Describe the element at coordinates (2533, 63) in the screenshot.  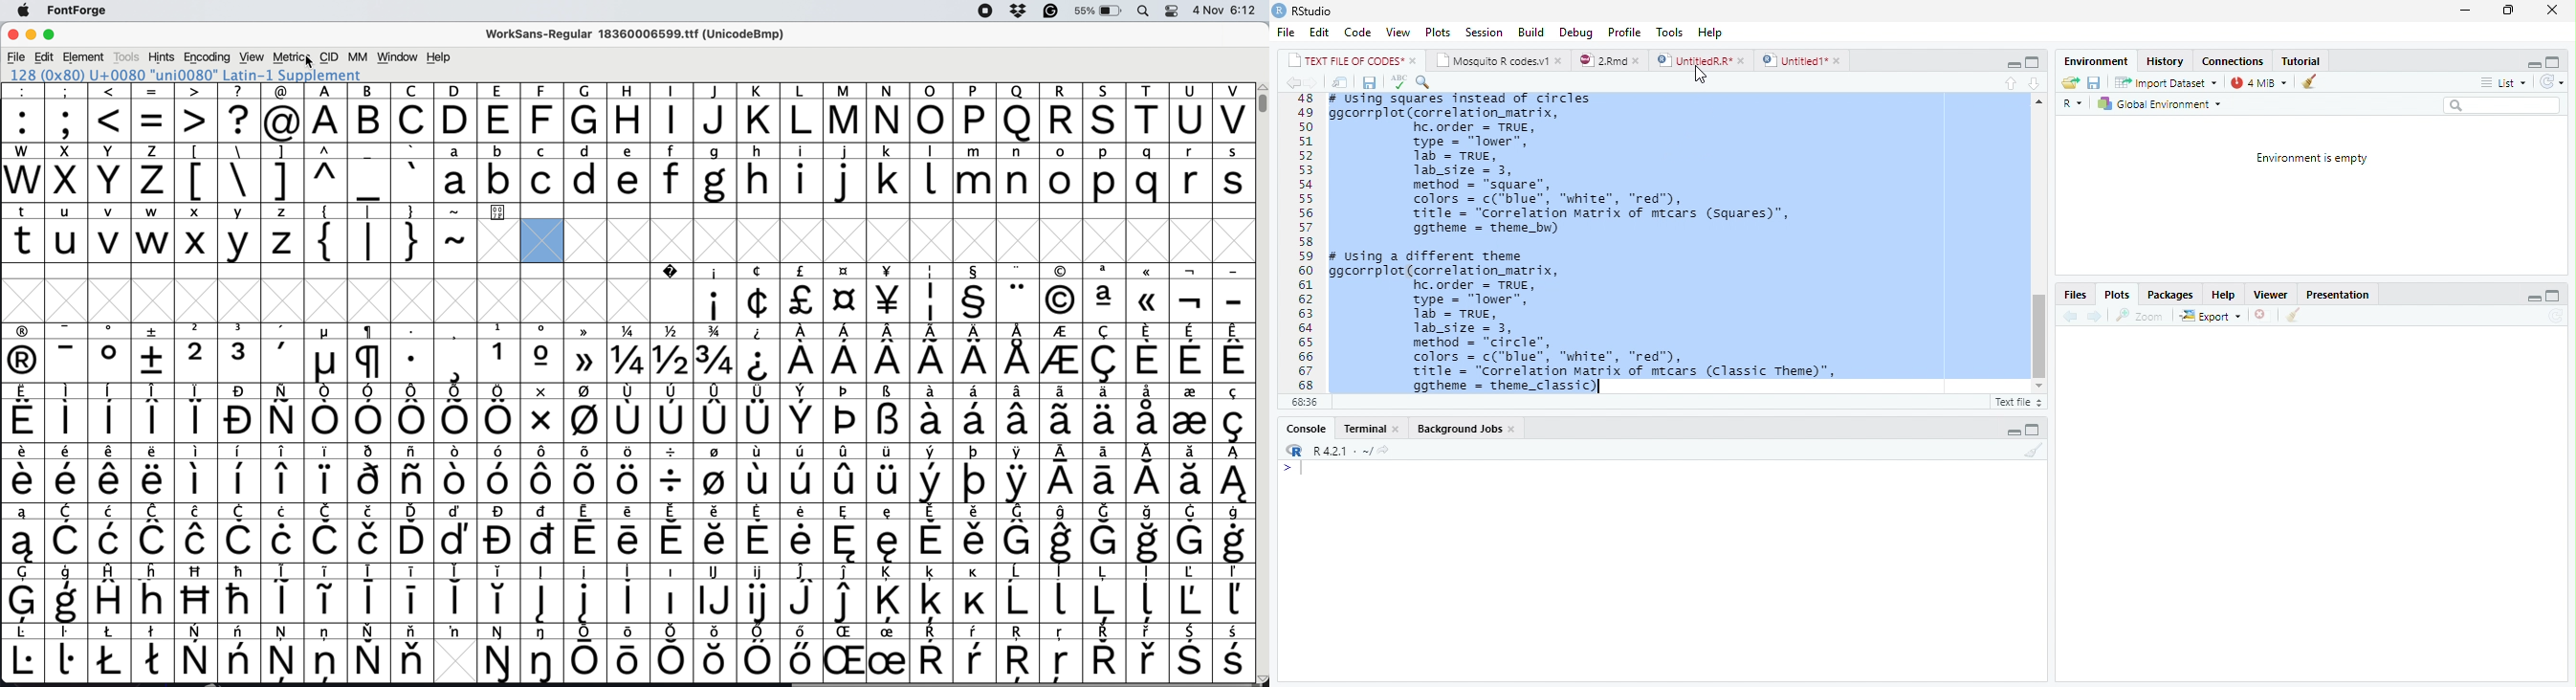
I see `hide r script` at that location.